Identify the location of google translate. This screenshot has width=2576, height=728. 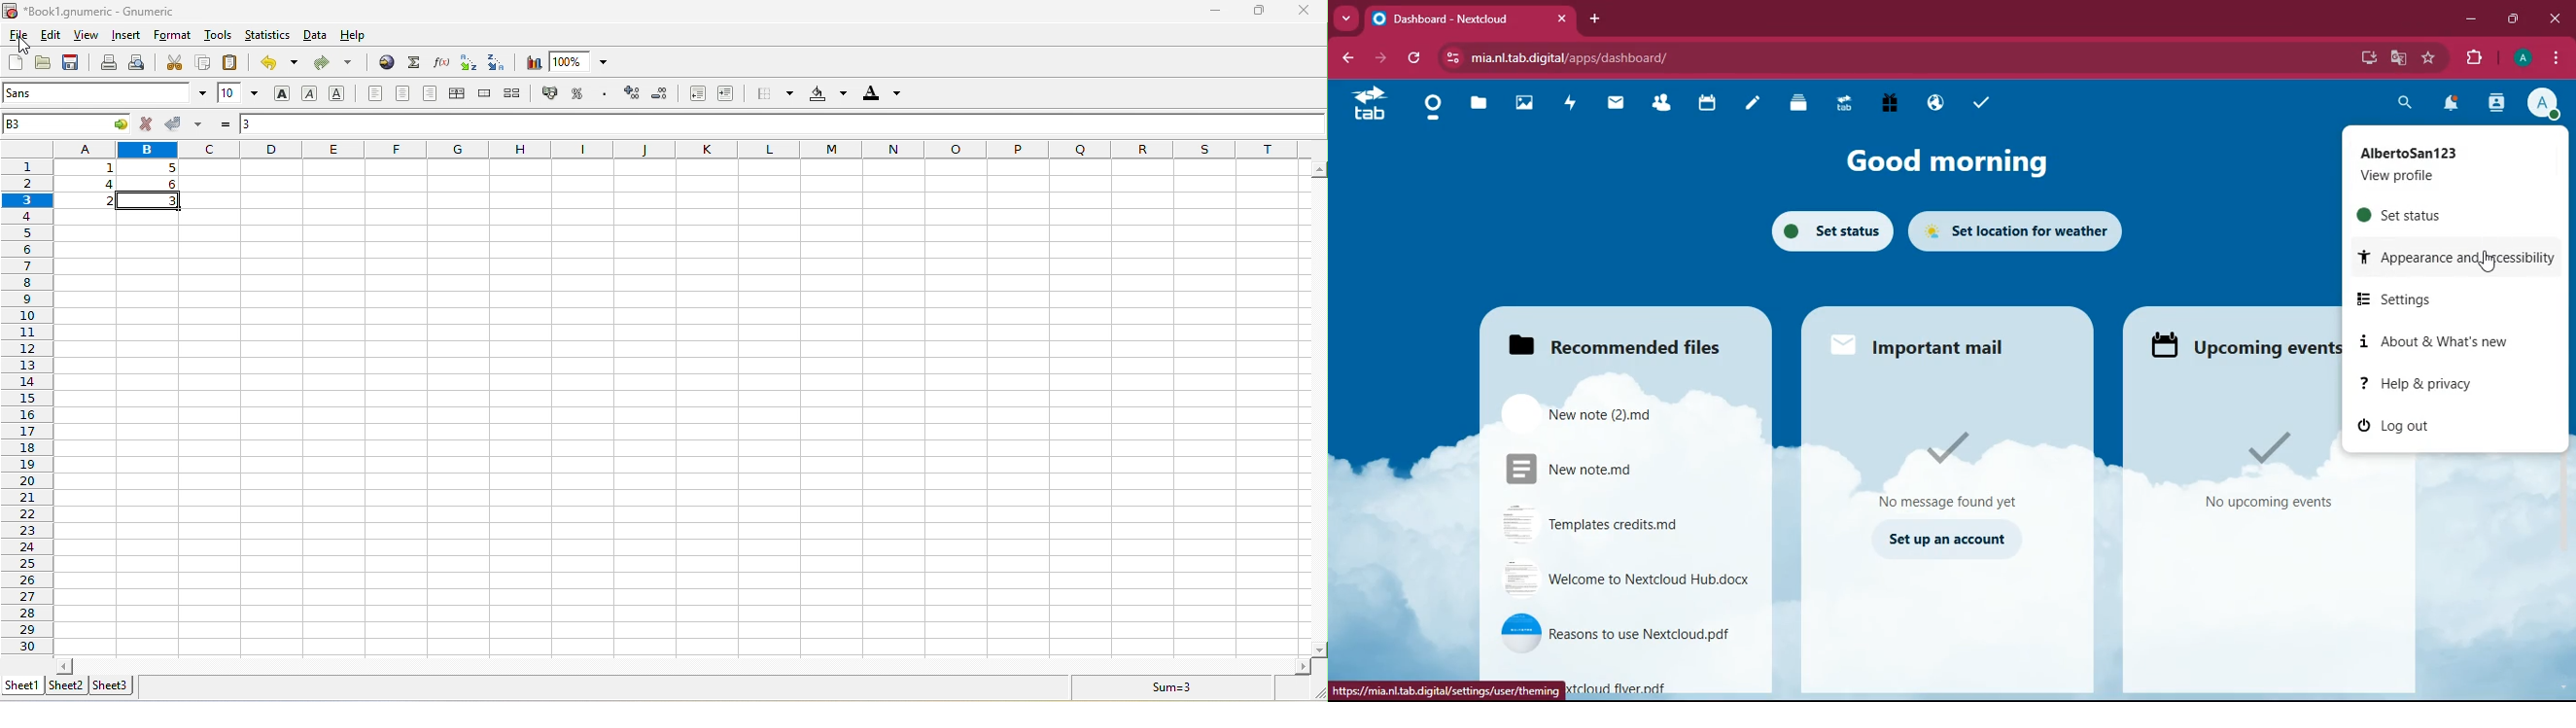
(2403, 58).